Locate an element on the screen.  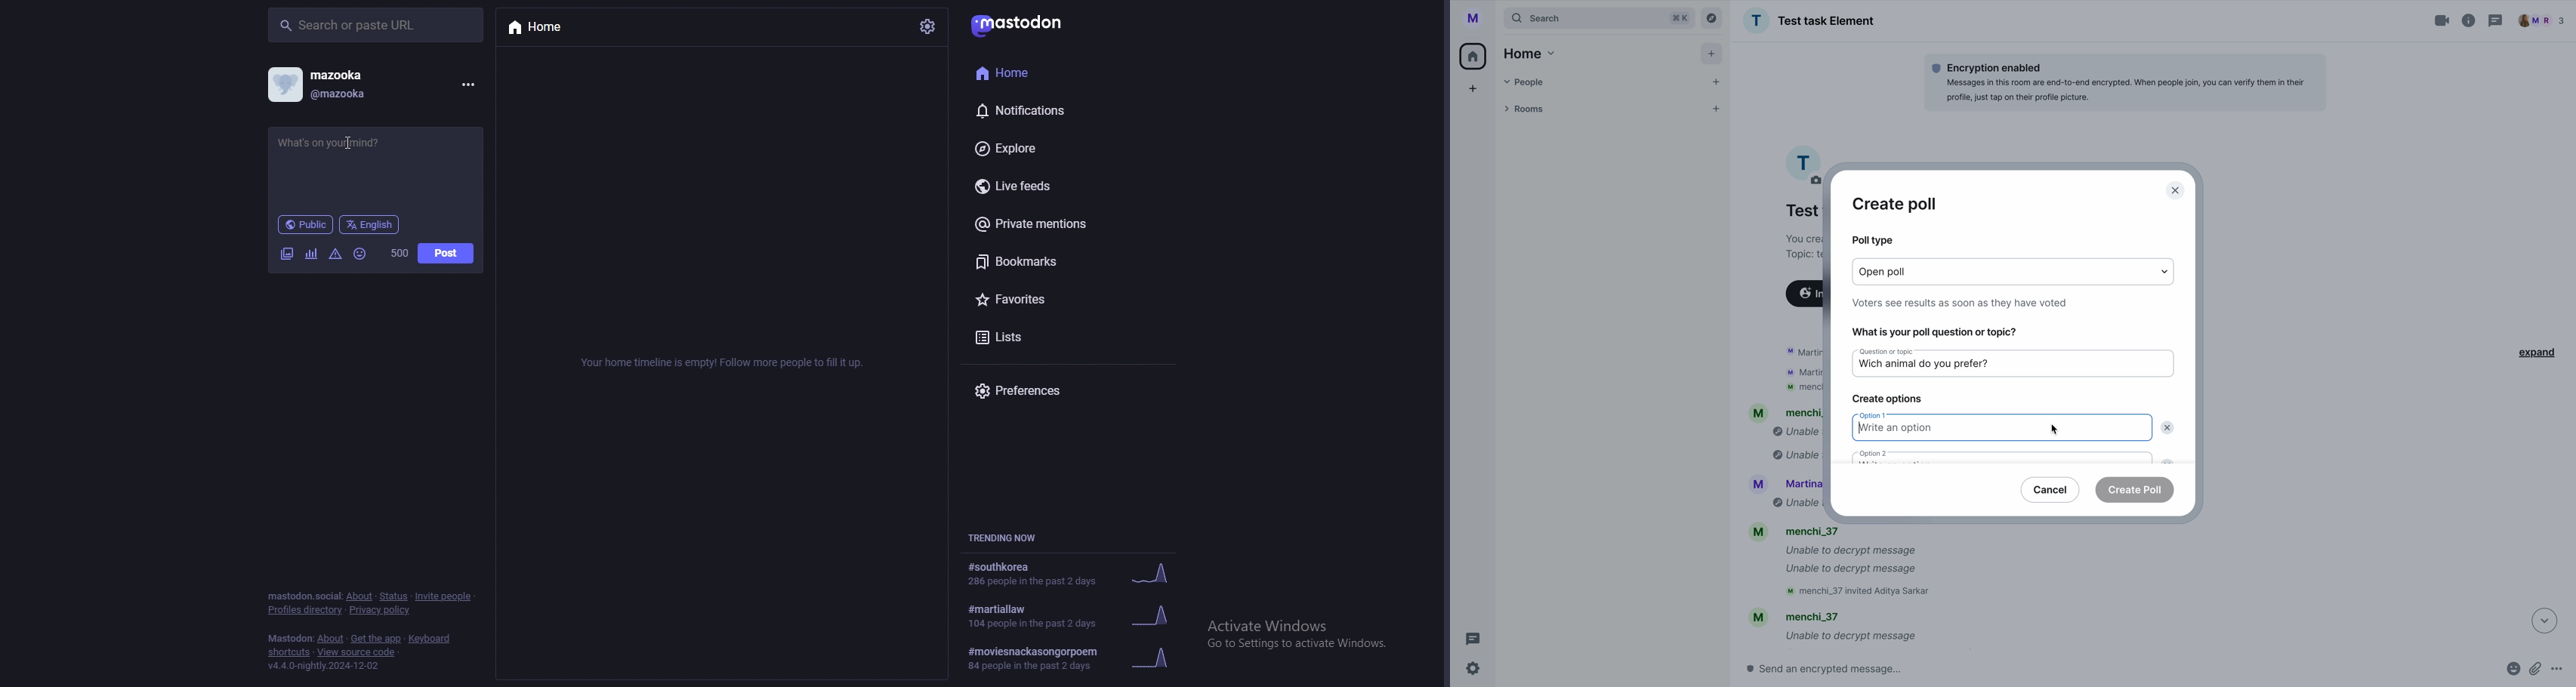
status is located at coordinates (392, 597).